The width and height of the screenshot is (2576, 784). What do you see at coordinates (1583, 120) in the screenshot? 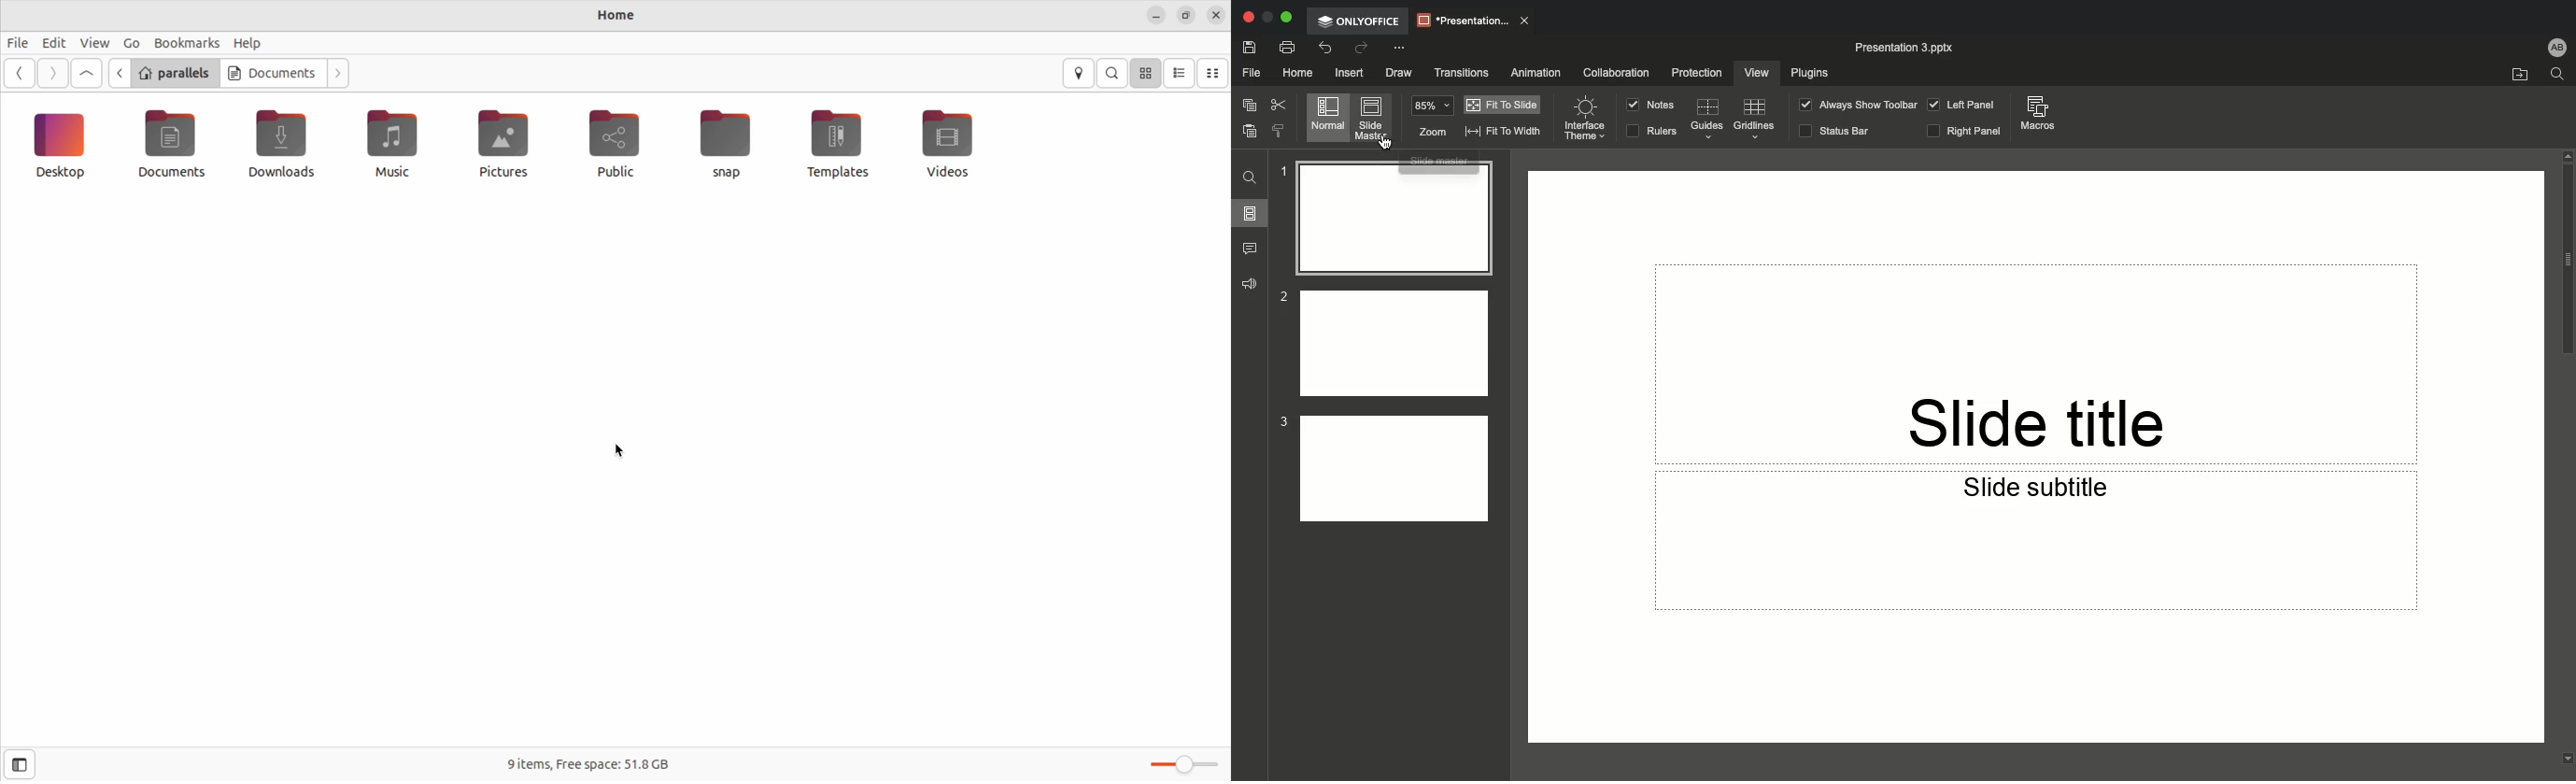
I see `Interface theme` at bounding box center [1583, 120].